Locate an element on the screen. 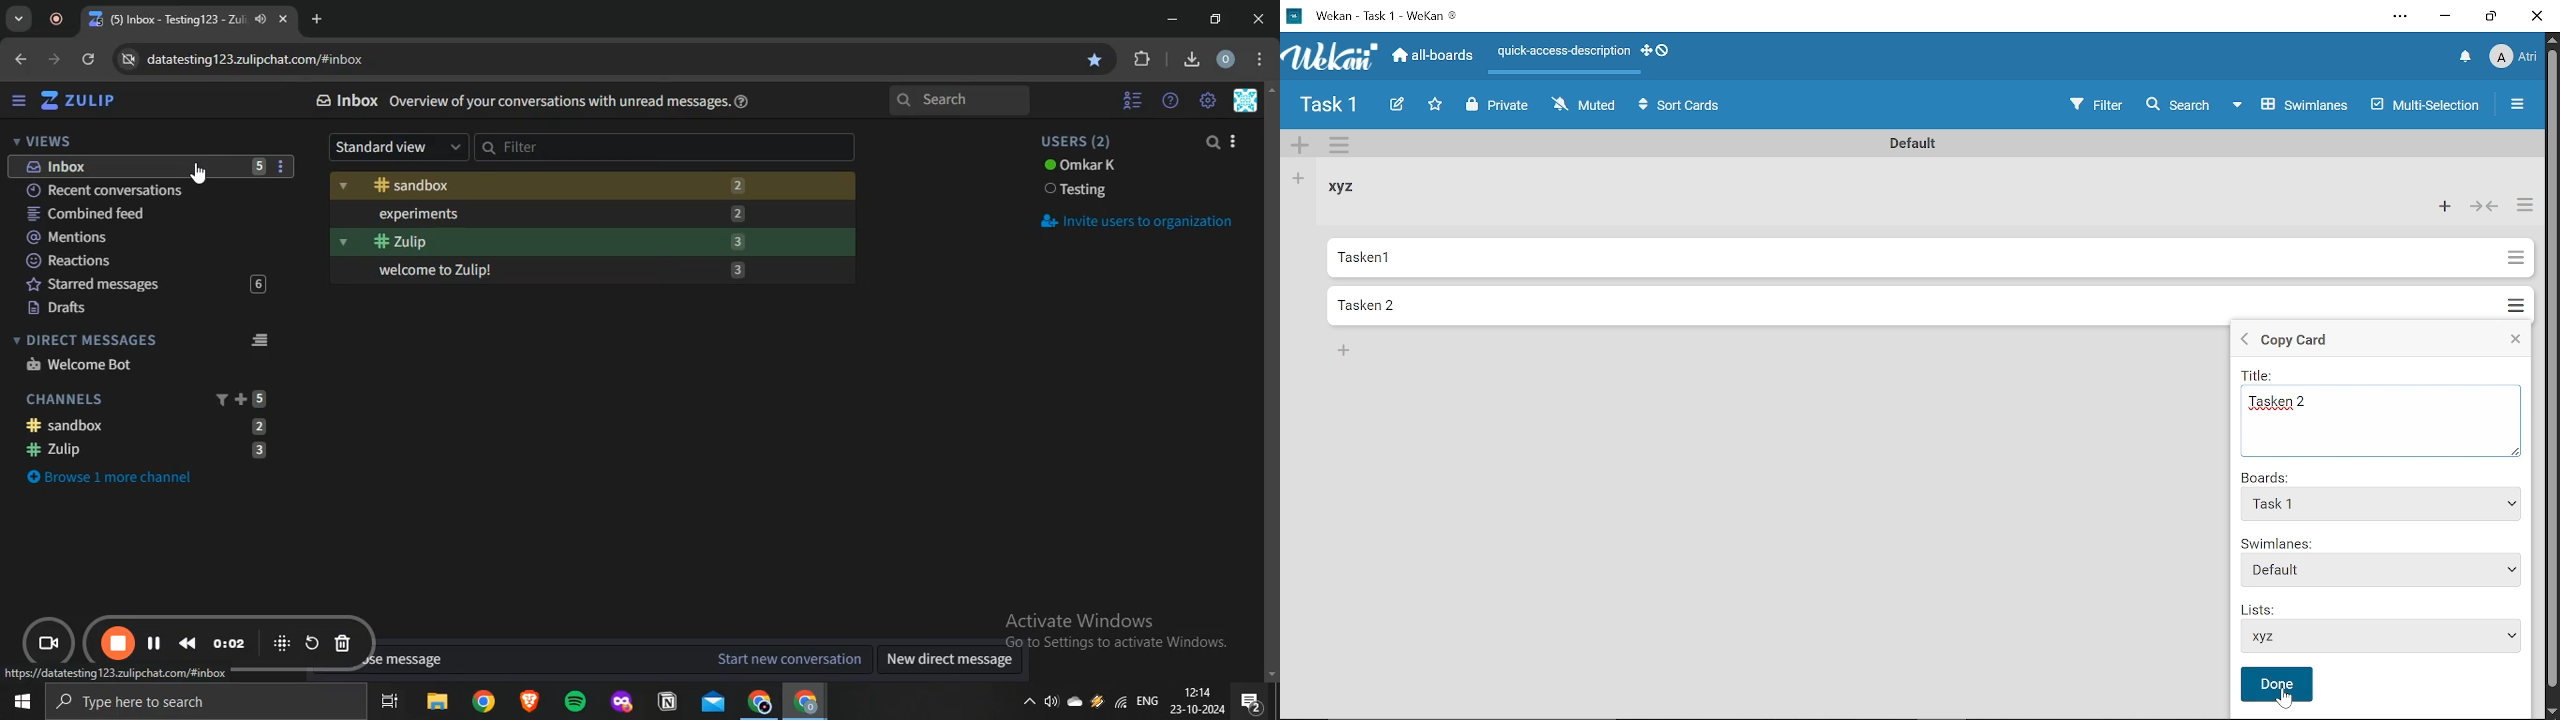 This screenshot has width=2576, height=728. Add swimlane is located at coordinates (1300, 147).